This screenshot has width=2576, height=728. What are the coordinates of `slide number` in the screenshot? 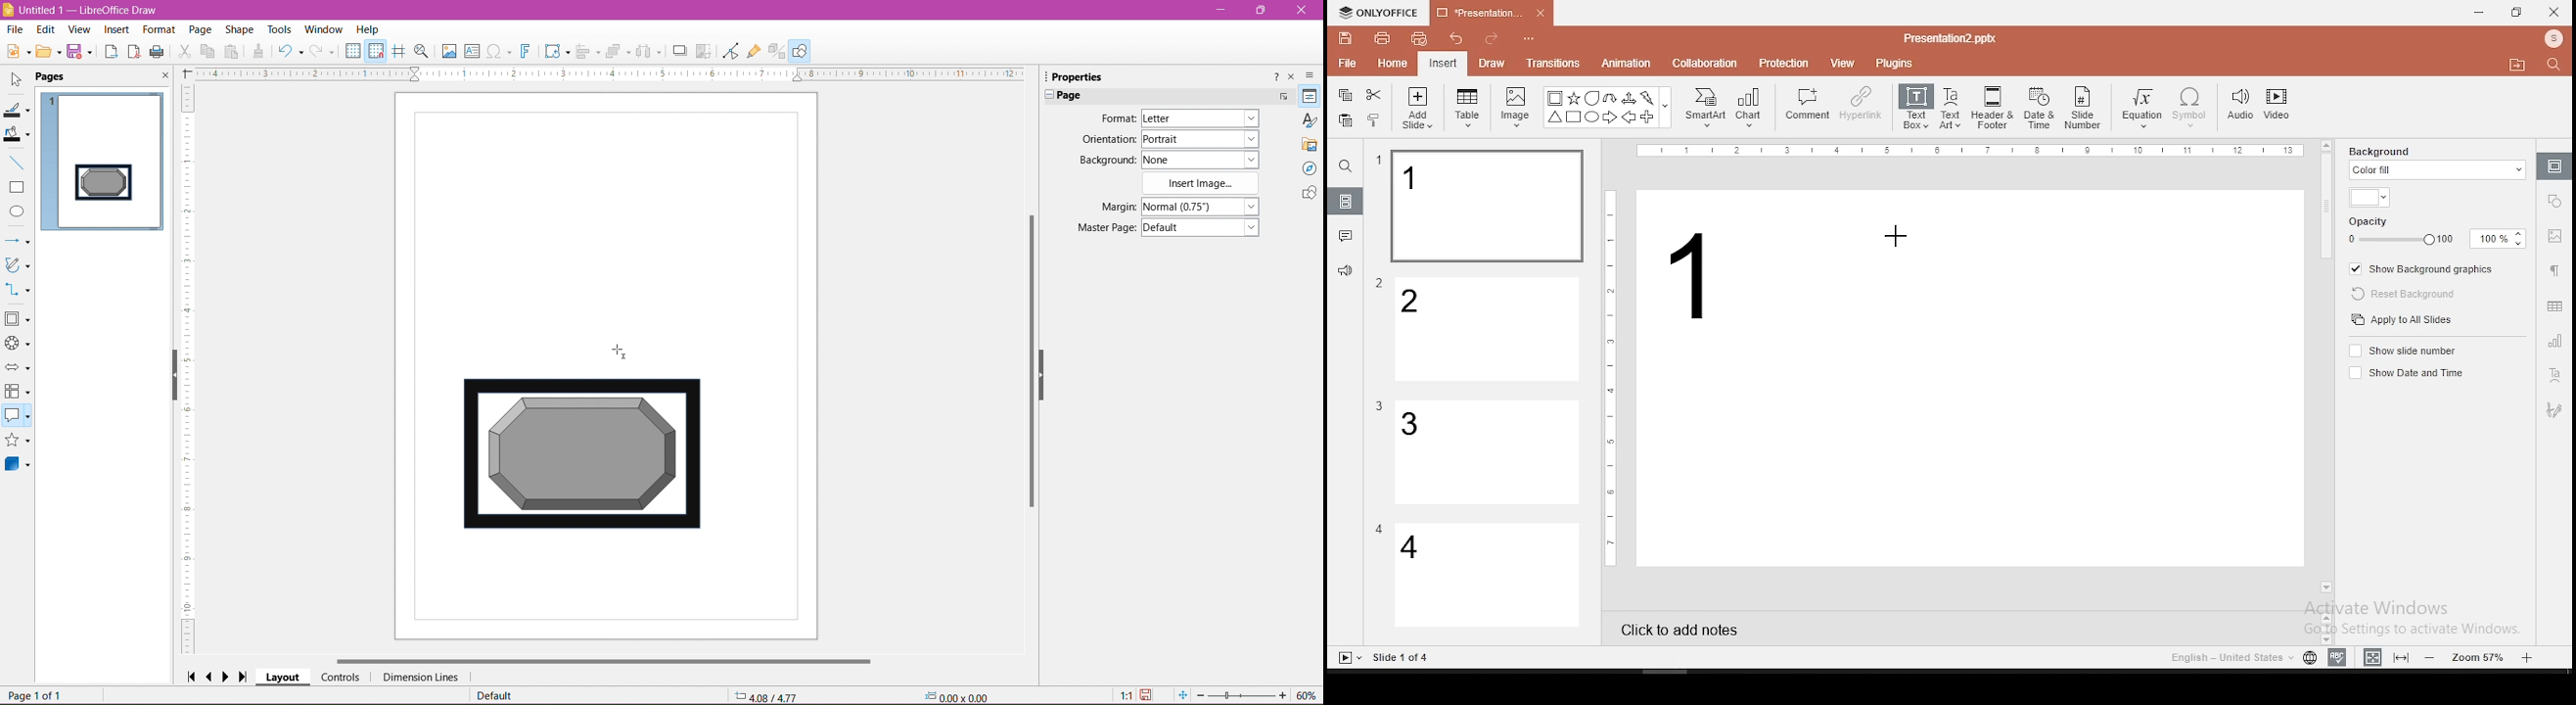 It's located at (2084, 108).